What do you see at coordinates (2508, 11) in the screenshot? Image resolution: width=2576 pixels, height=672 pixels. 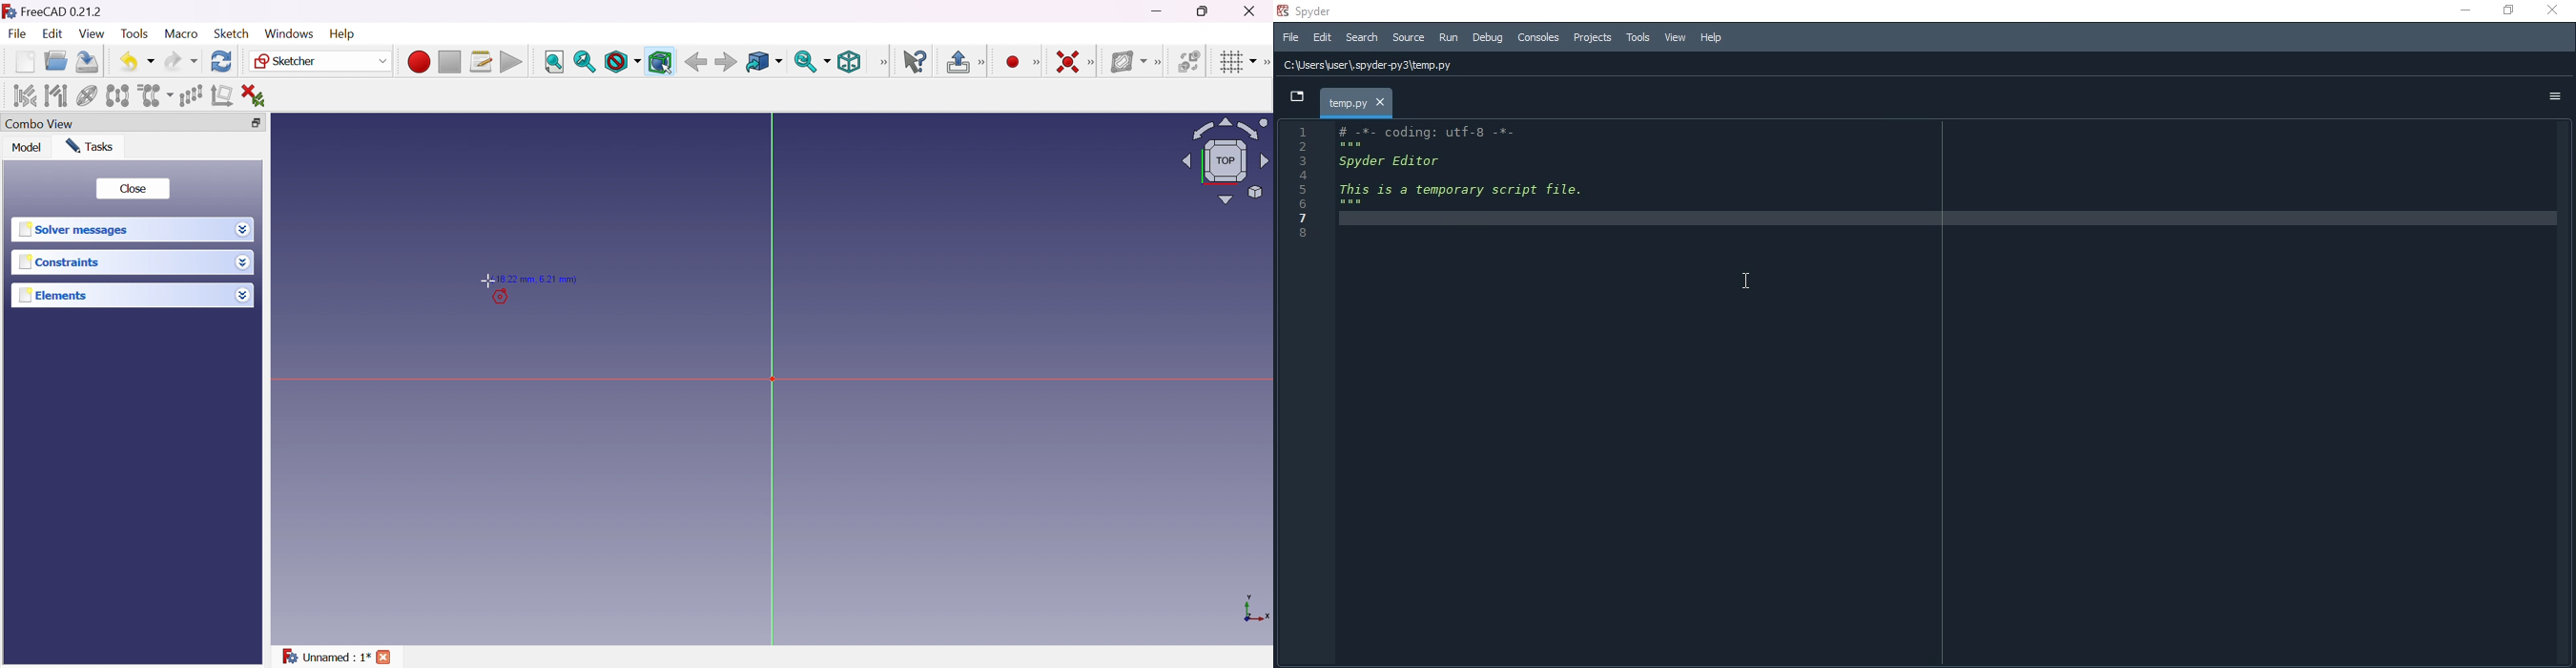 I see `restore` at bounding box center [2508, 11].